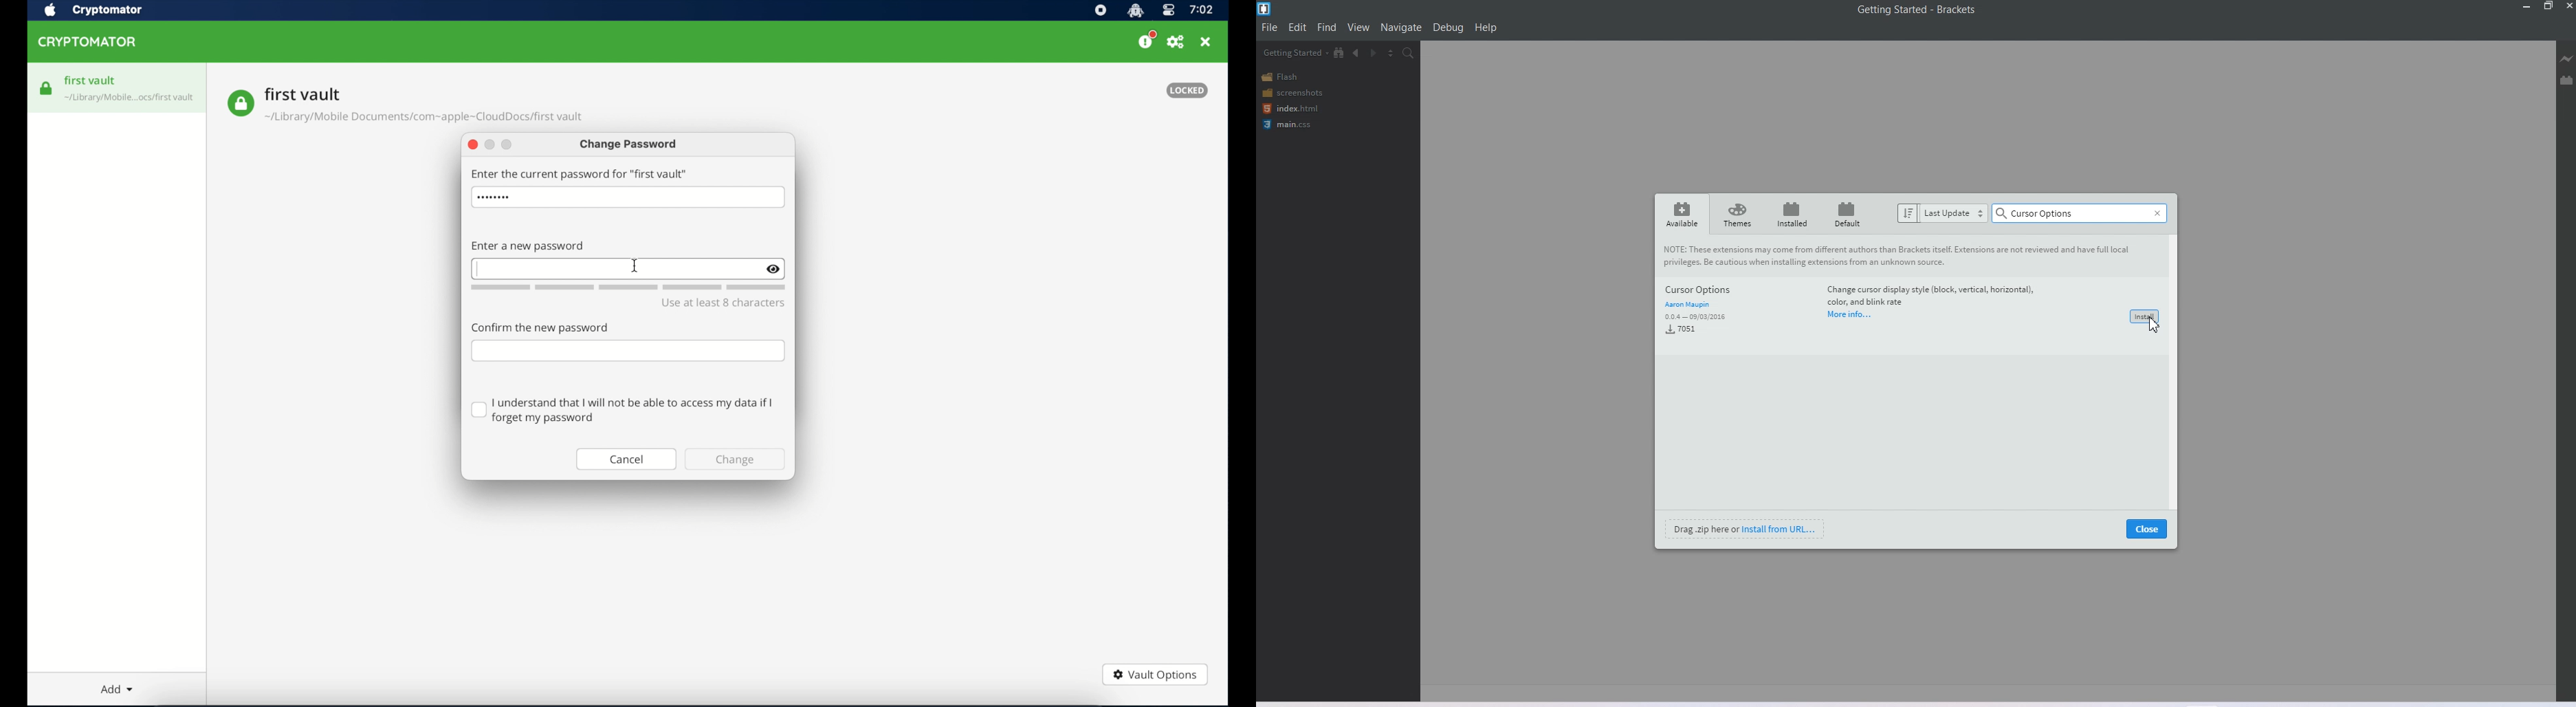 The image size is (2576, 728). What do you see at coordinates (1681, 331) in the screenshot?
I see `7051 installs` at bounding box center [1681, 331].